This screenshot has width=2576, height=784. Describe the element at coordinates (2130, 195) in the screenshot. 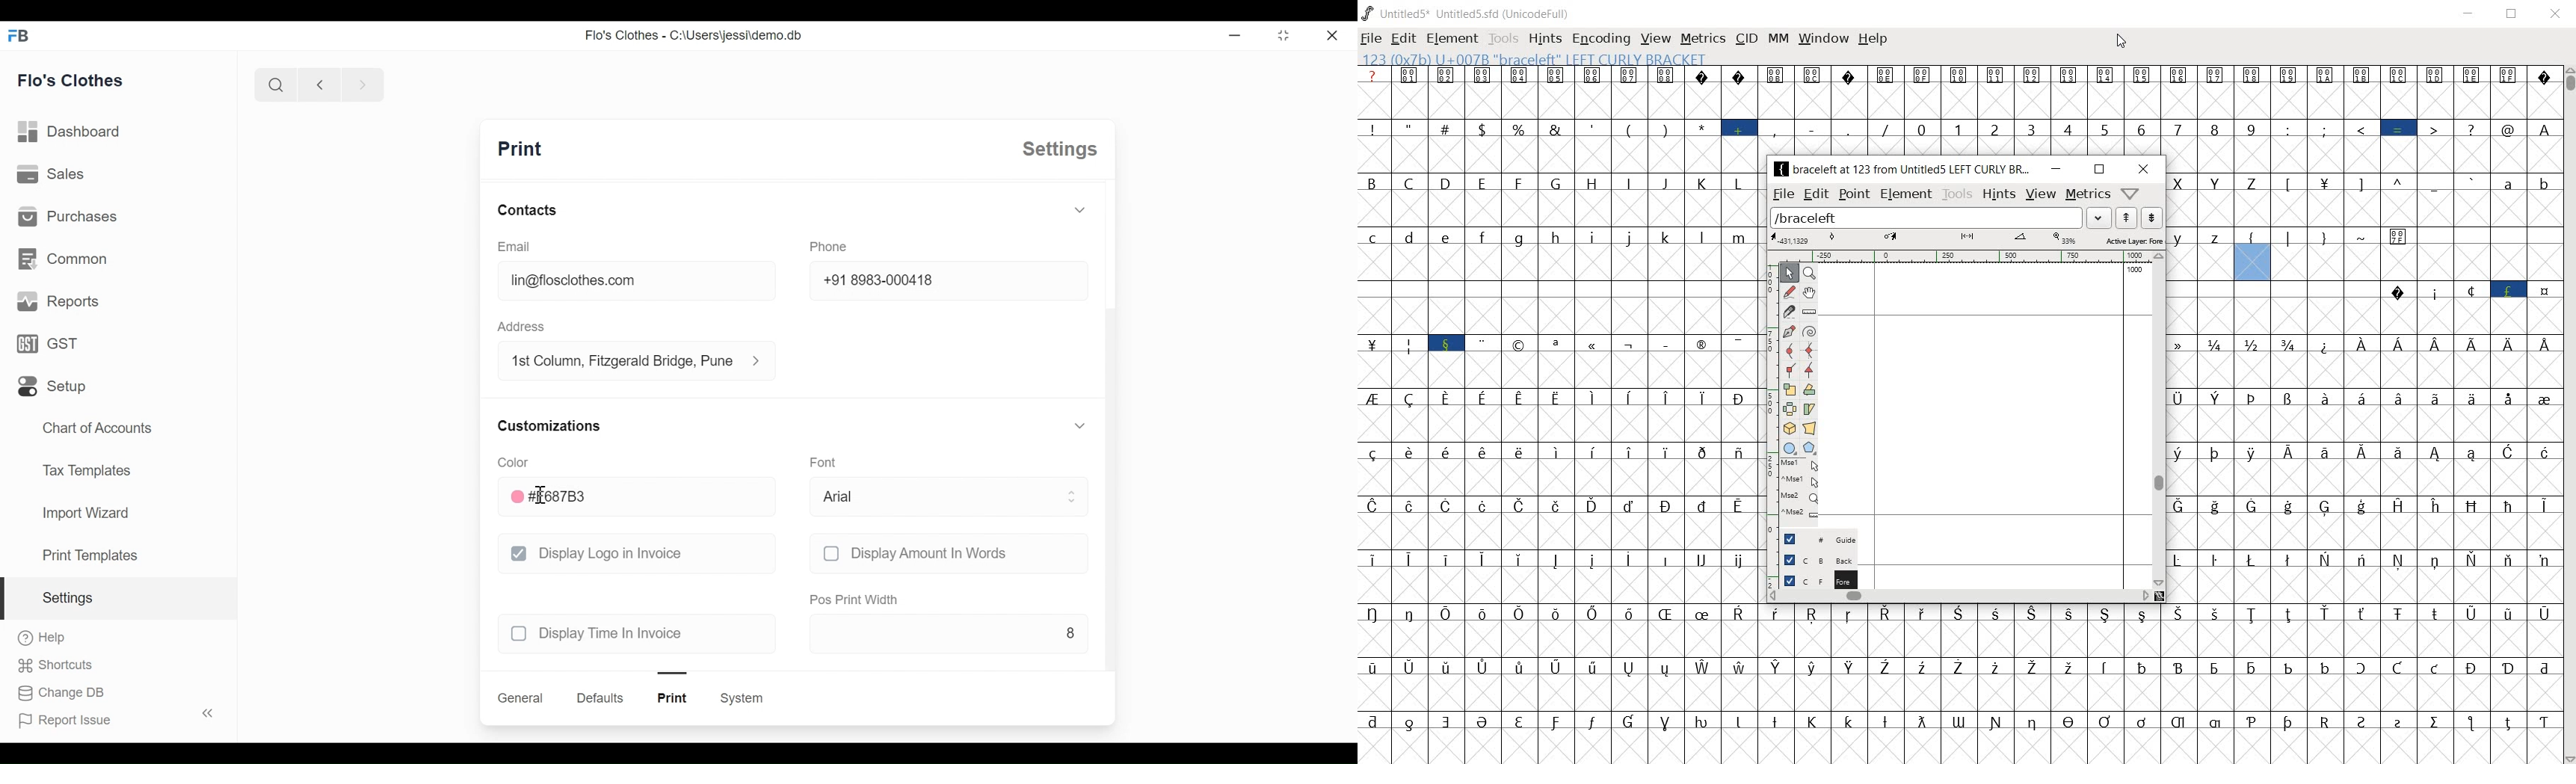

I see `Help/Window` at that location.